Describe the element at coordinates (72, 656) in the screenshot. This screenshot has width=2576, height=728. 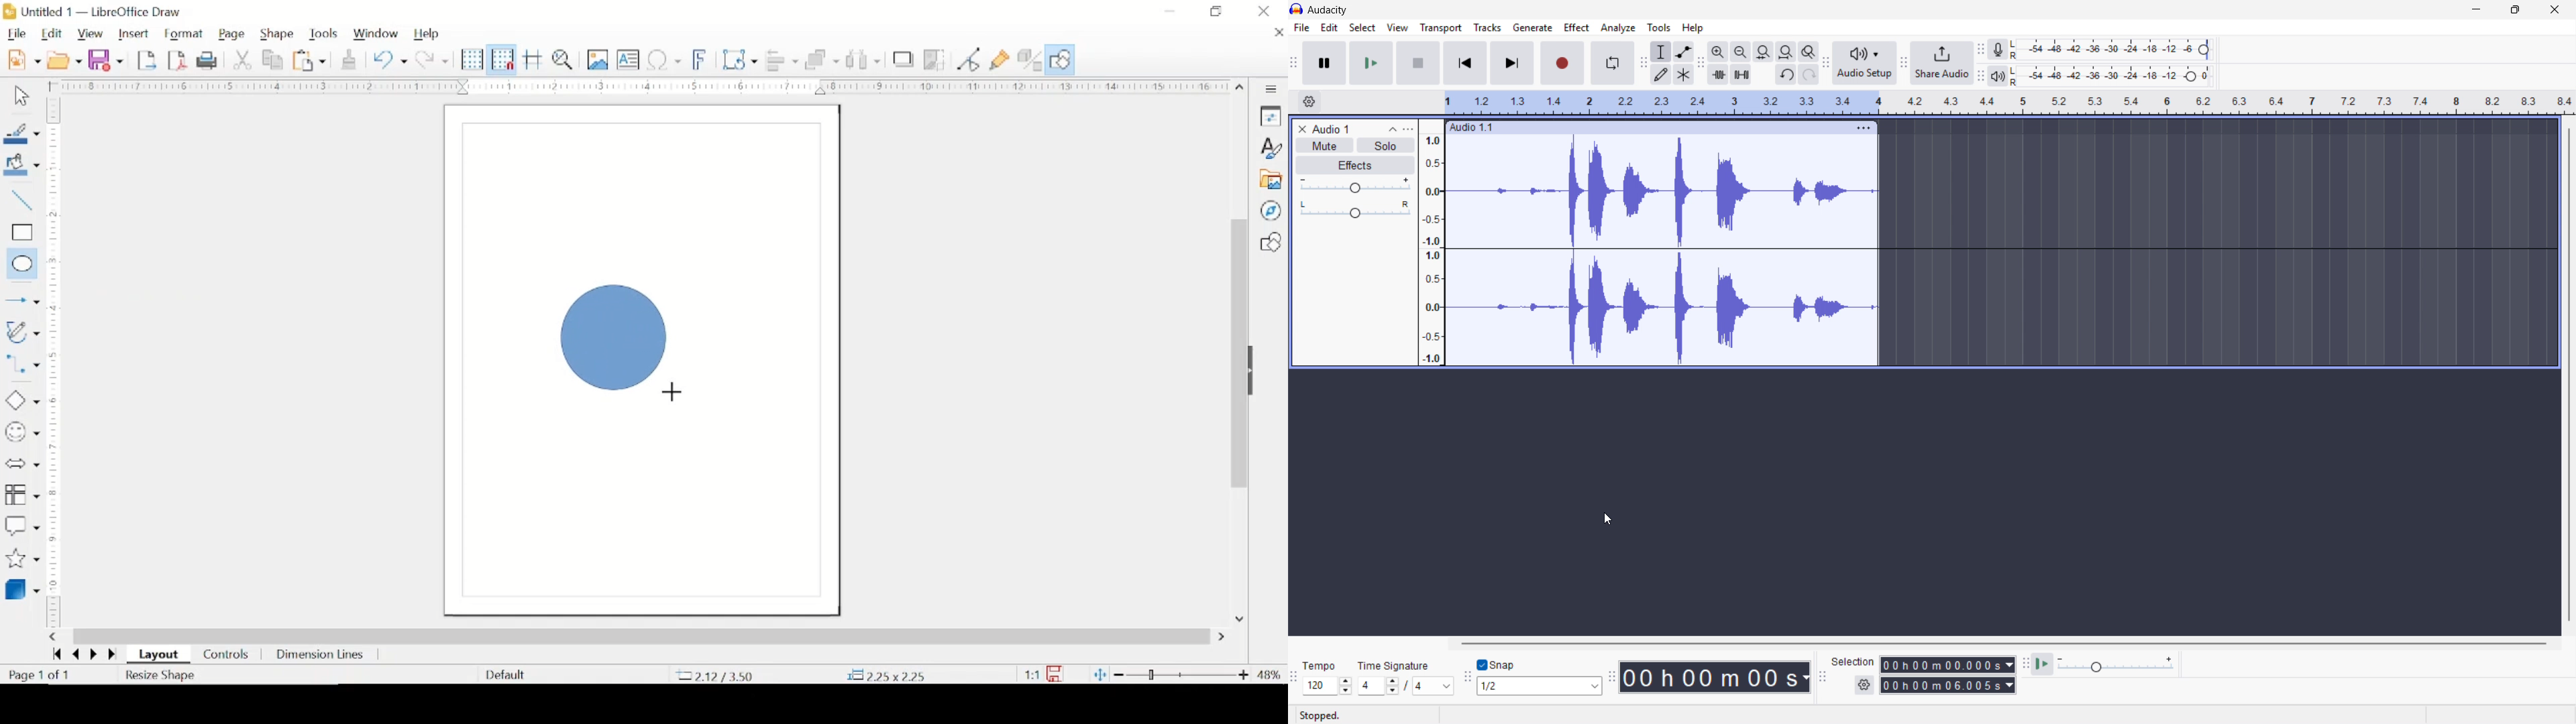
I see `go back` at that location.